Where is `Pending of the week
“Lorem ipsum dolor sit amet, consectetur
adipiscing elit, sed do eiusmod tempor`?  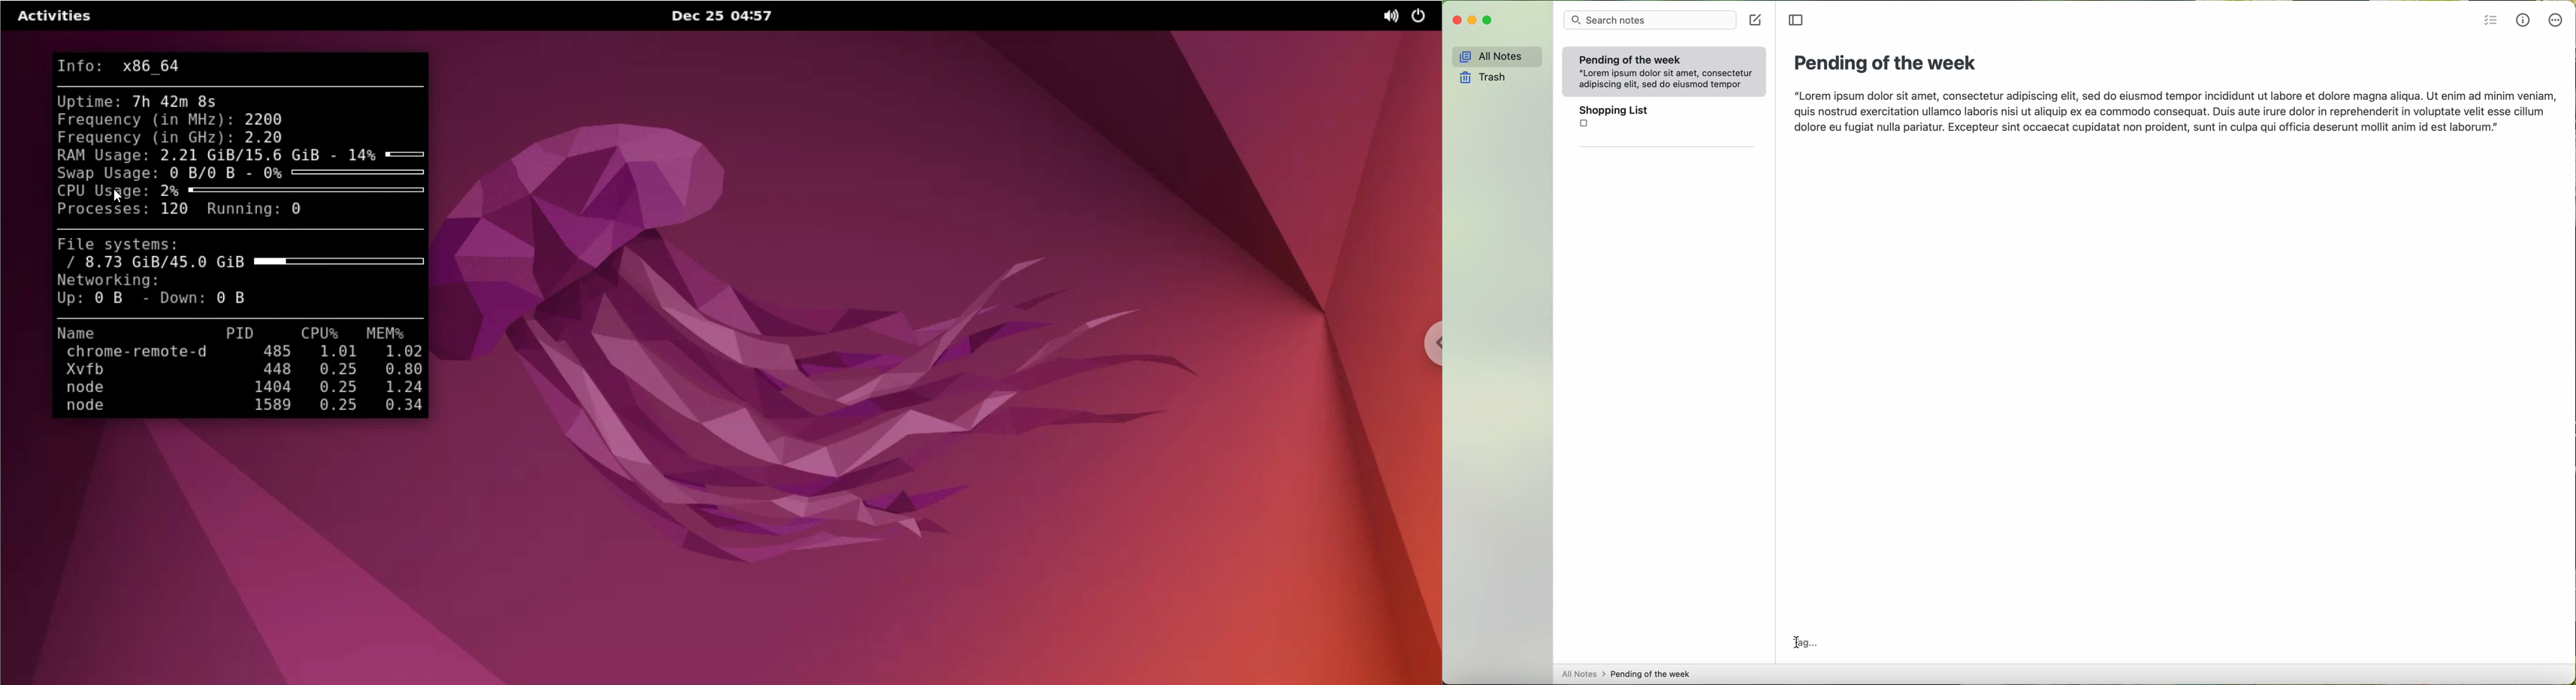 Pending of the week
“Lorem ipsum dolor sit amet, consectetur
adipiscing elit, sed do eiusmod tempor is located at coordinates (1665, 71).